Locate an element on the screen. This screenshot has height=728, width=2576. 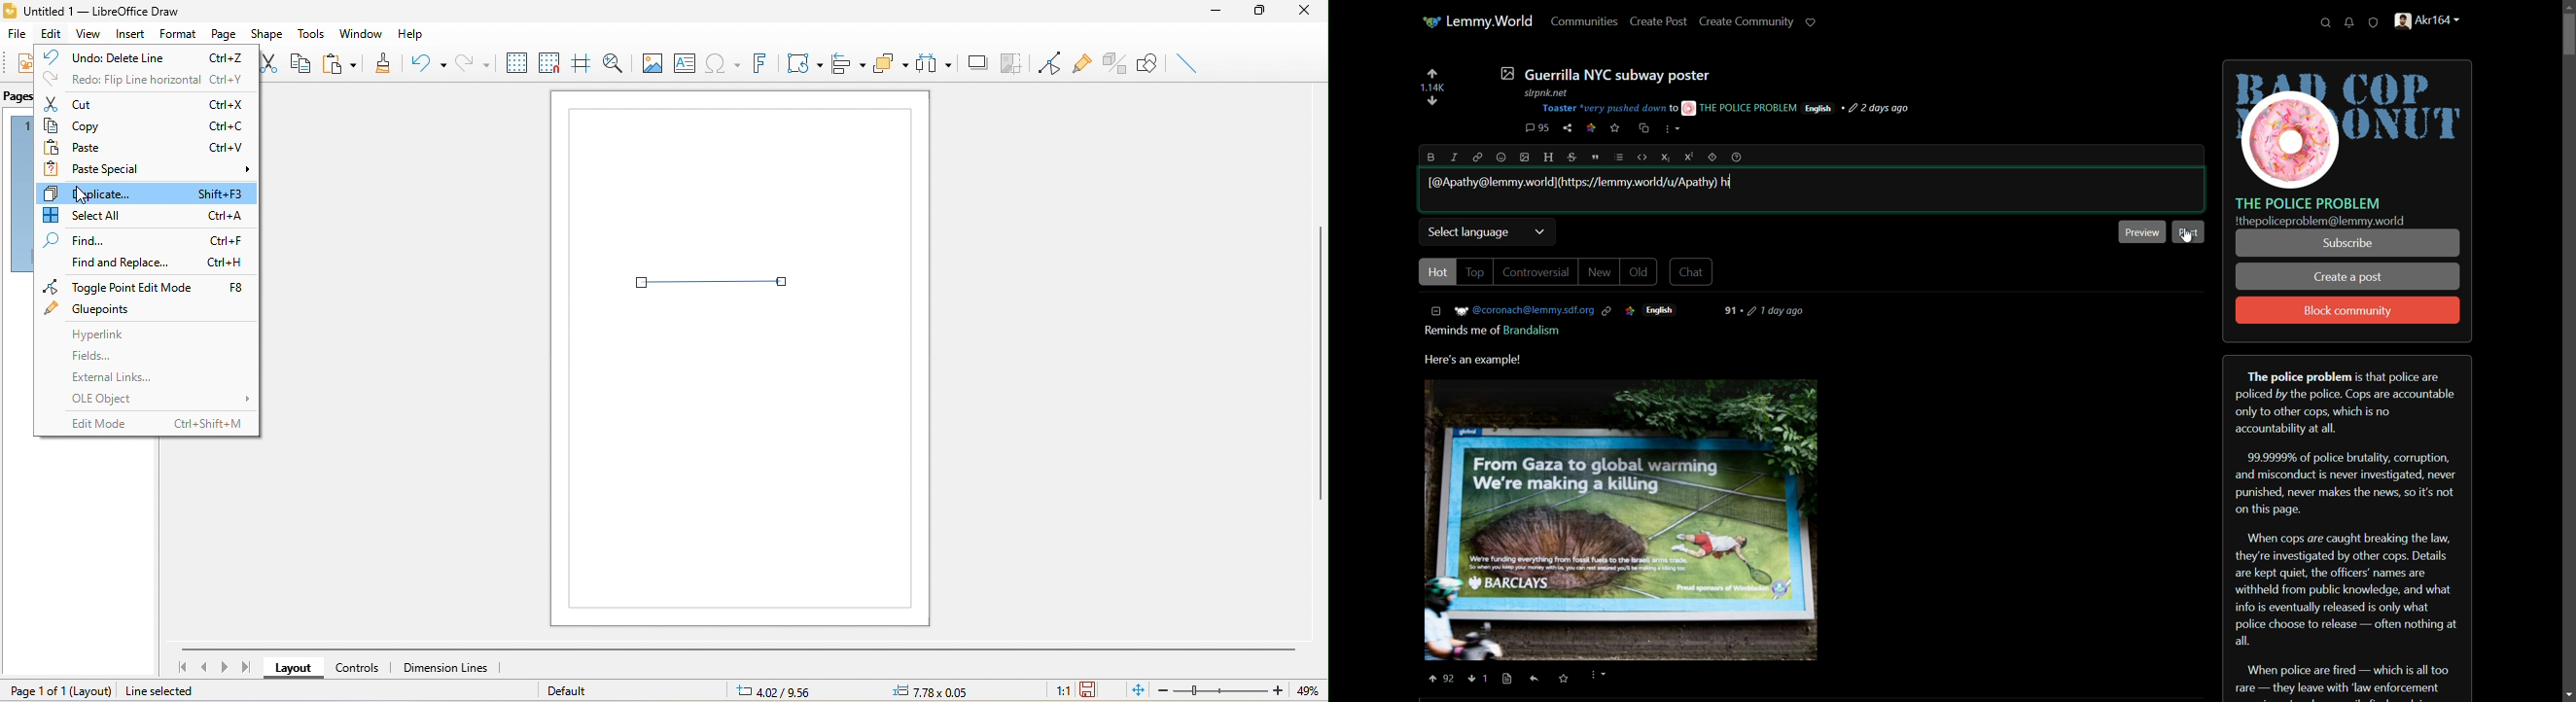
Controversial is located at coordinates (1537, 272).